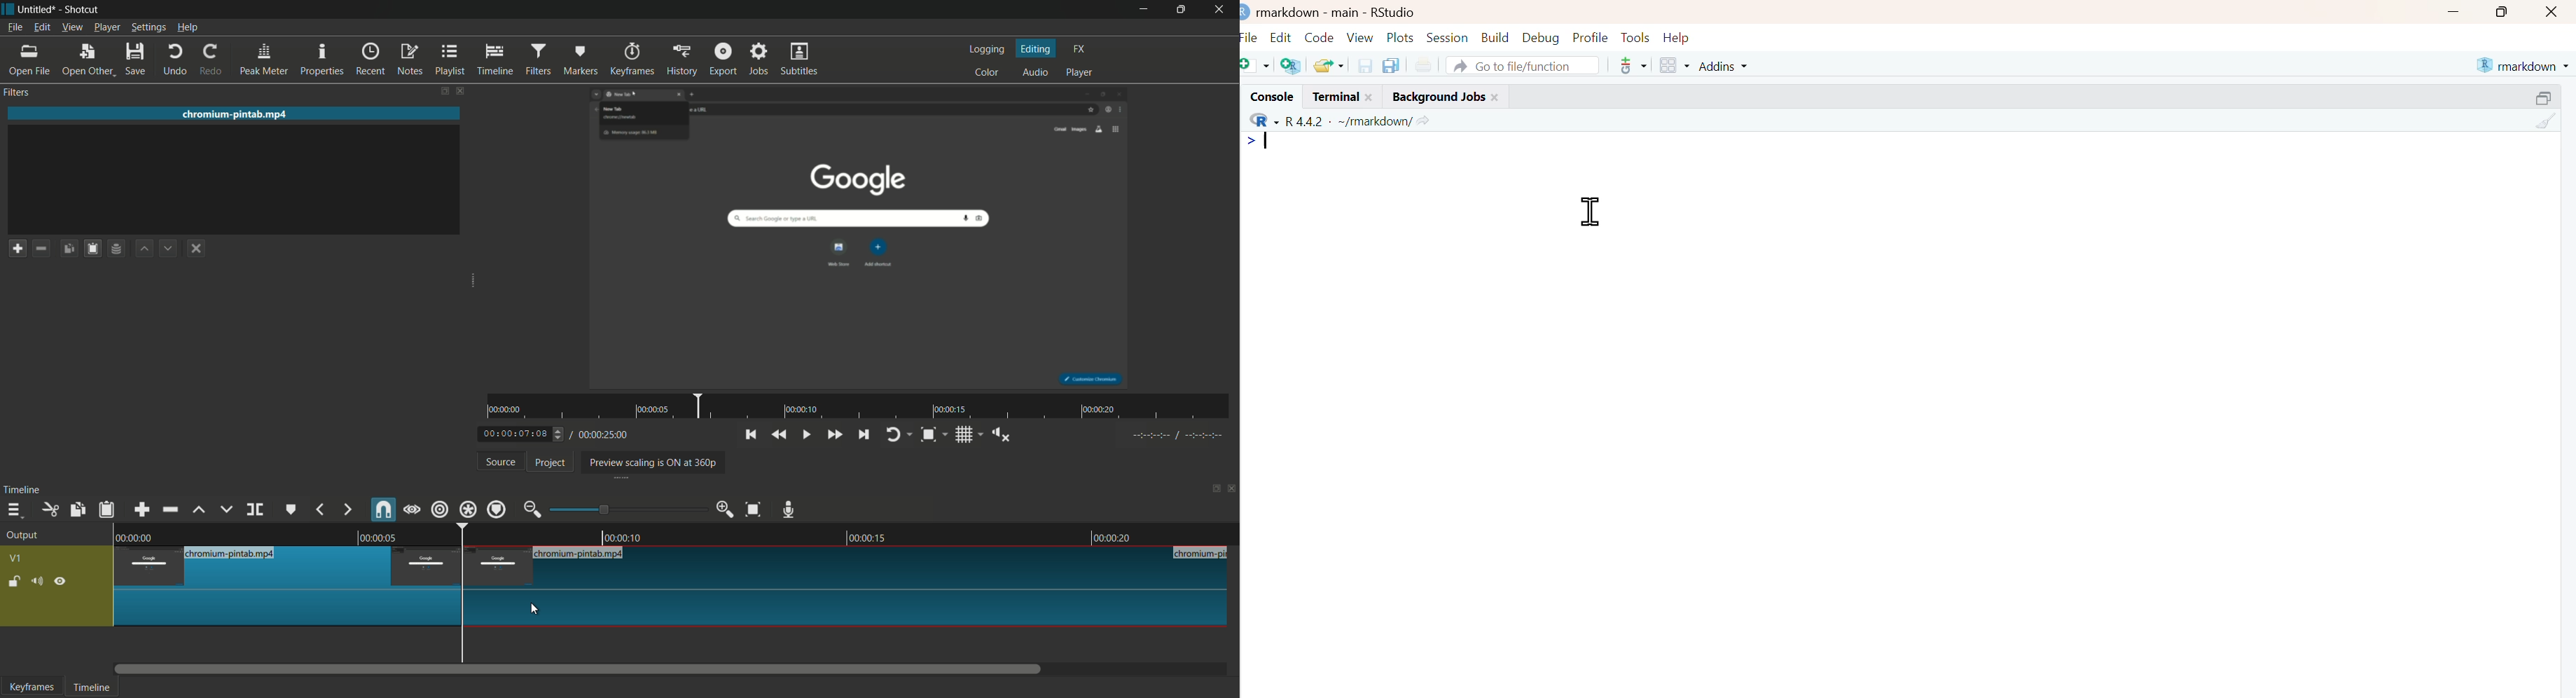 This screenshot has width=2576, height=700. I want to click on Go to file/function, so click(1524, 64).